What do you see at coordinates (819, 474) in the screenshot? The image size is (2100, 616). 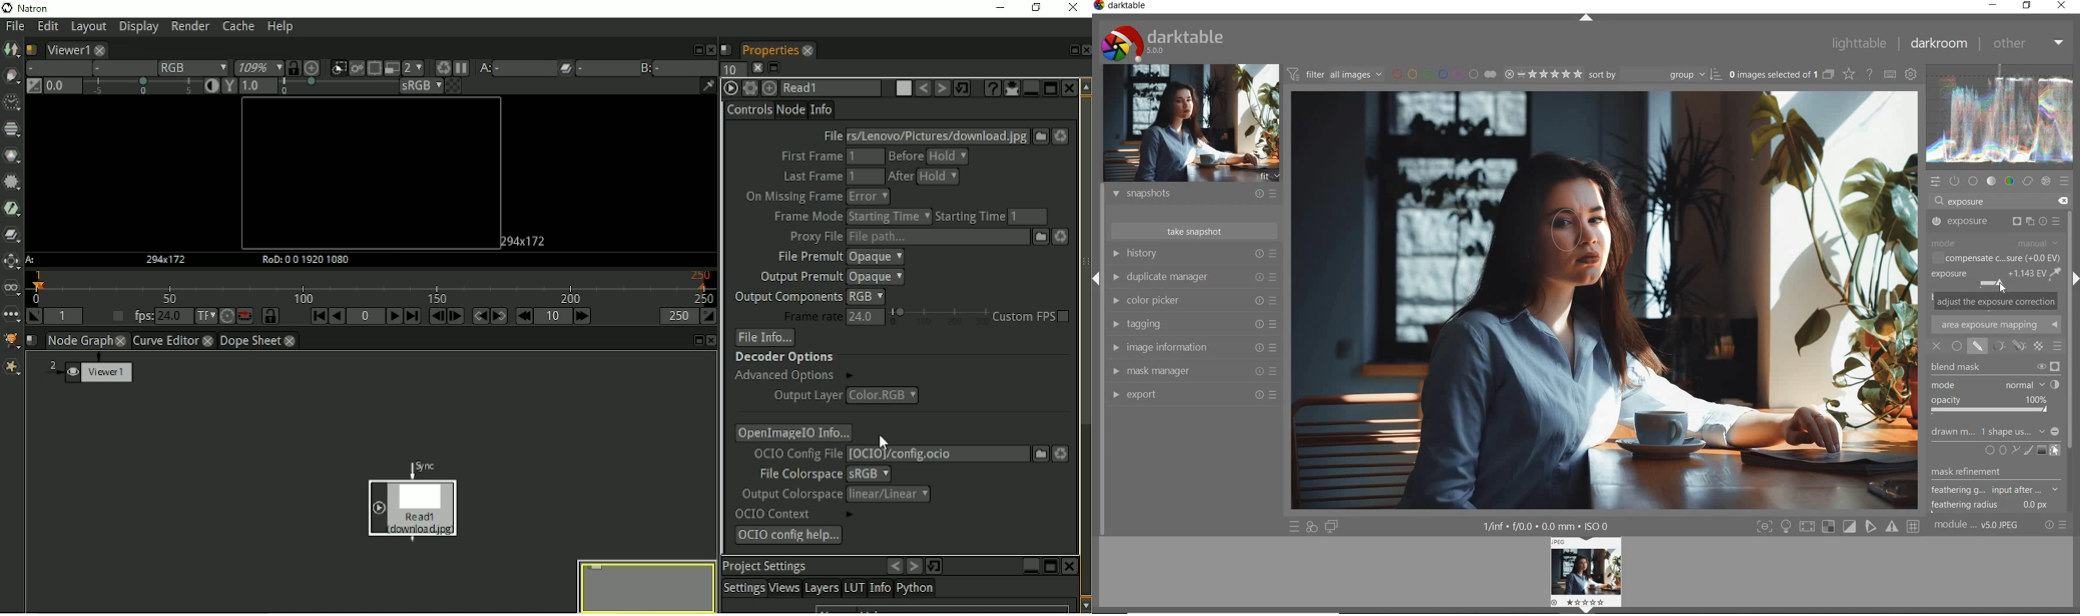 I see `File colorspace` at bounding box center [819, 474].